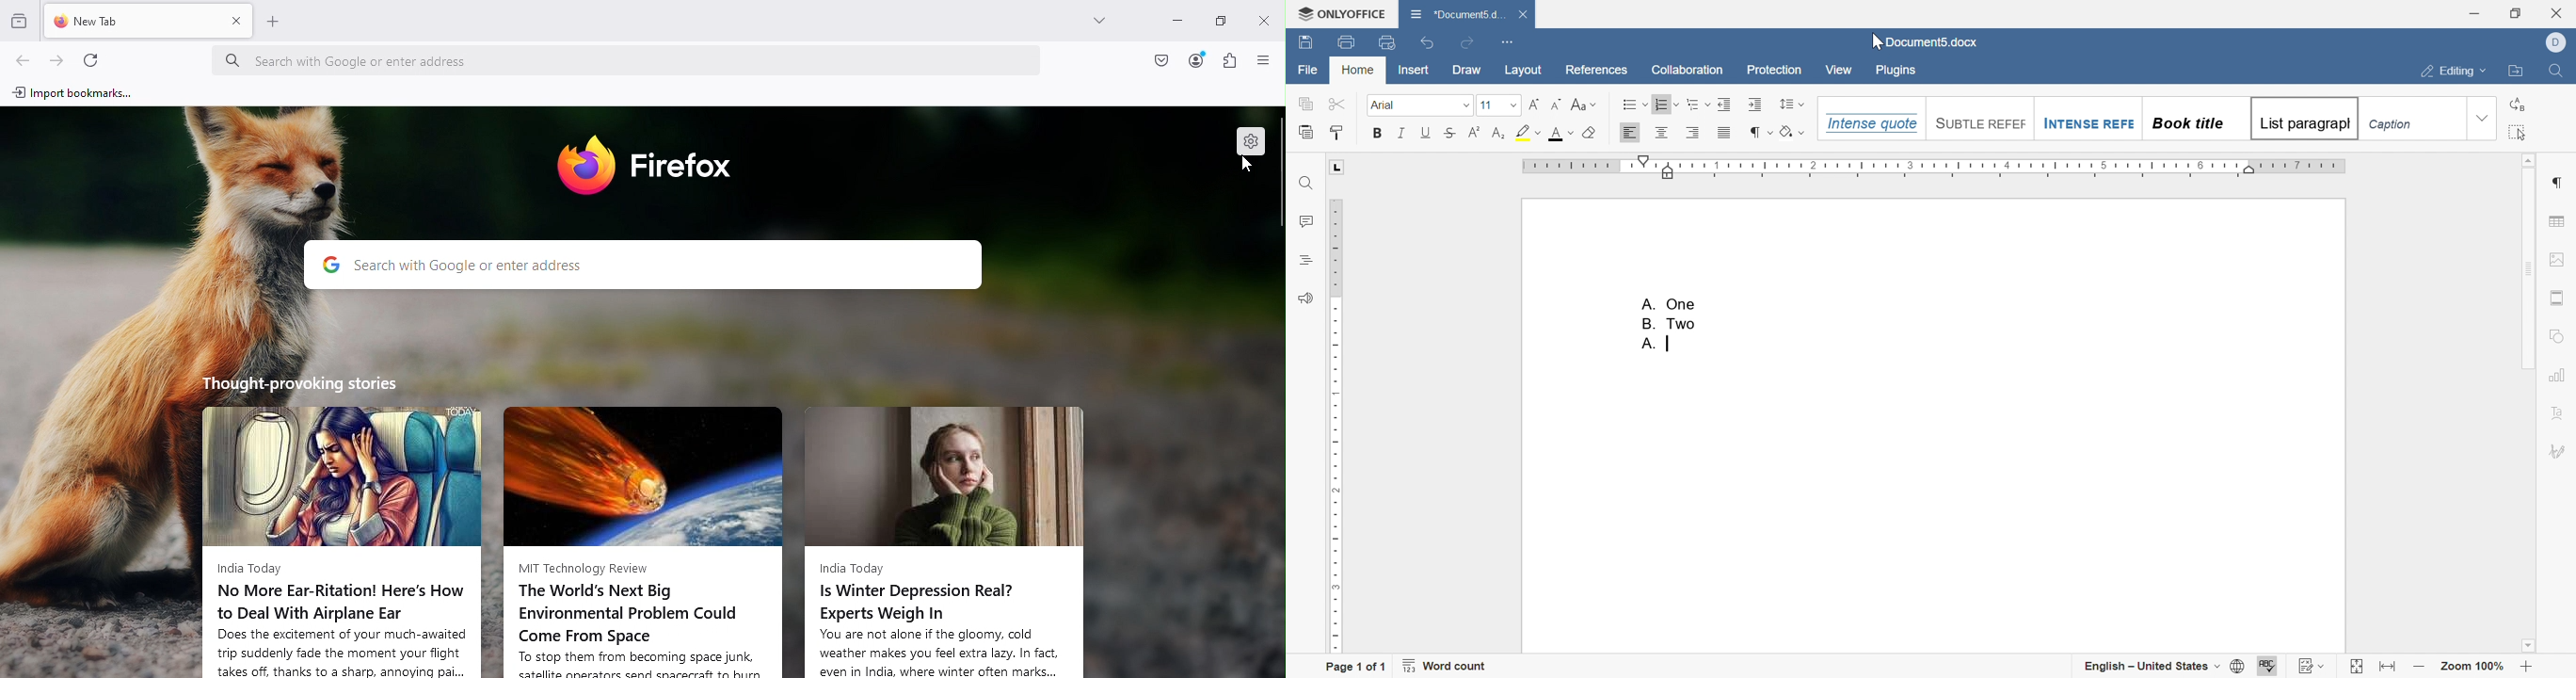  Describe the element at coordinates (2472, 668) in the screenshot. I see `zoom 100%` at that location.